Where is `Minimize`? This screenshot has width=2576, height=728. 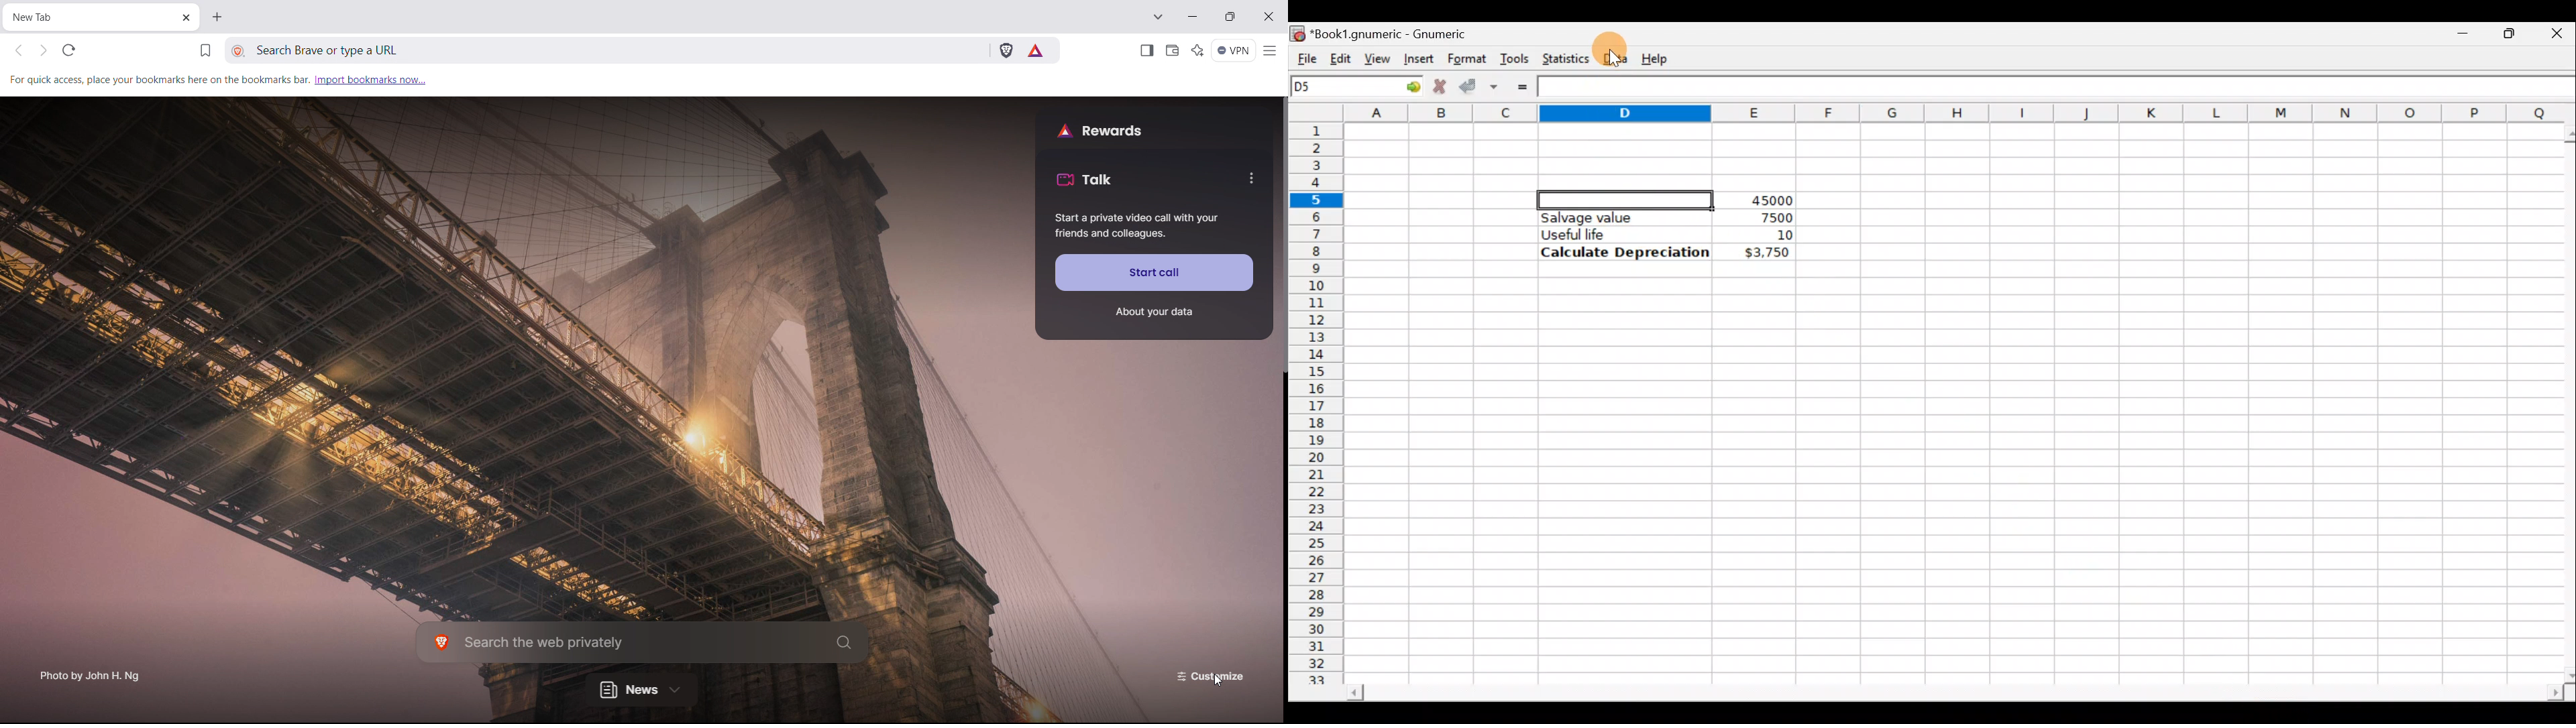 Minimize is located at coordinates (2466, 30).